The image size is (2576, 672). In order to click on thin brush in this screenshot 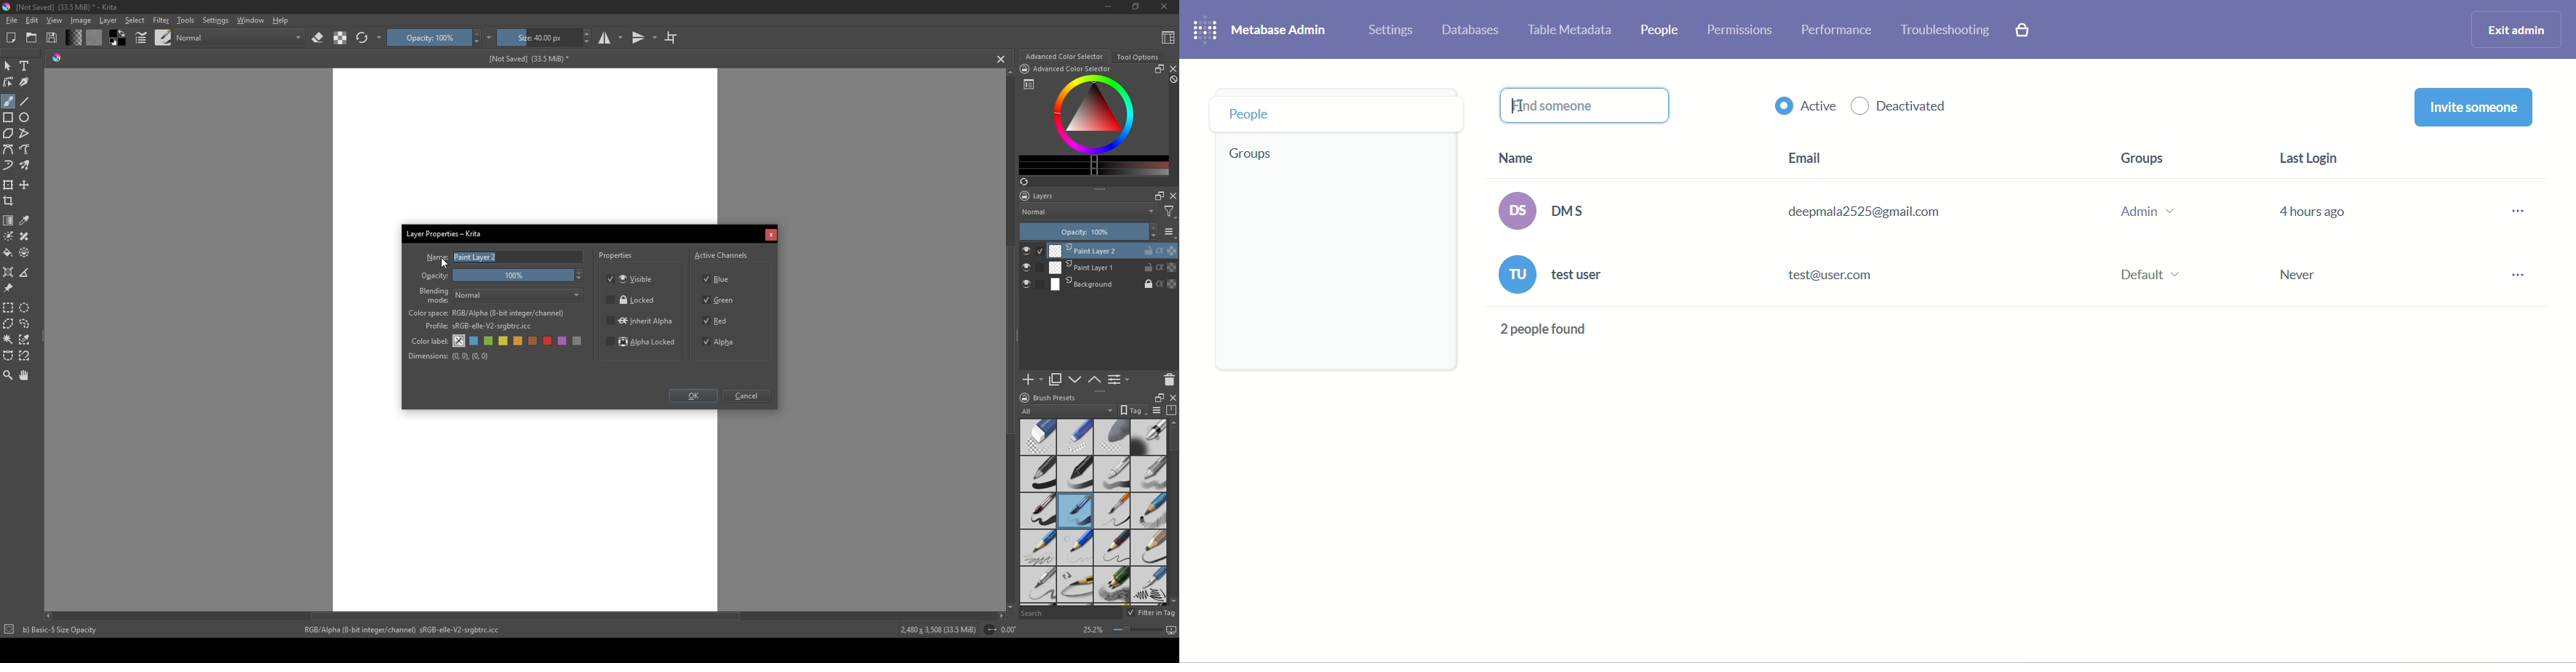, I will do `click(1112, 511)`.